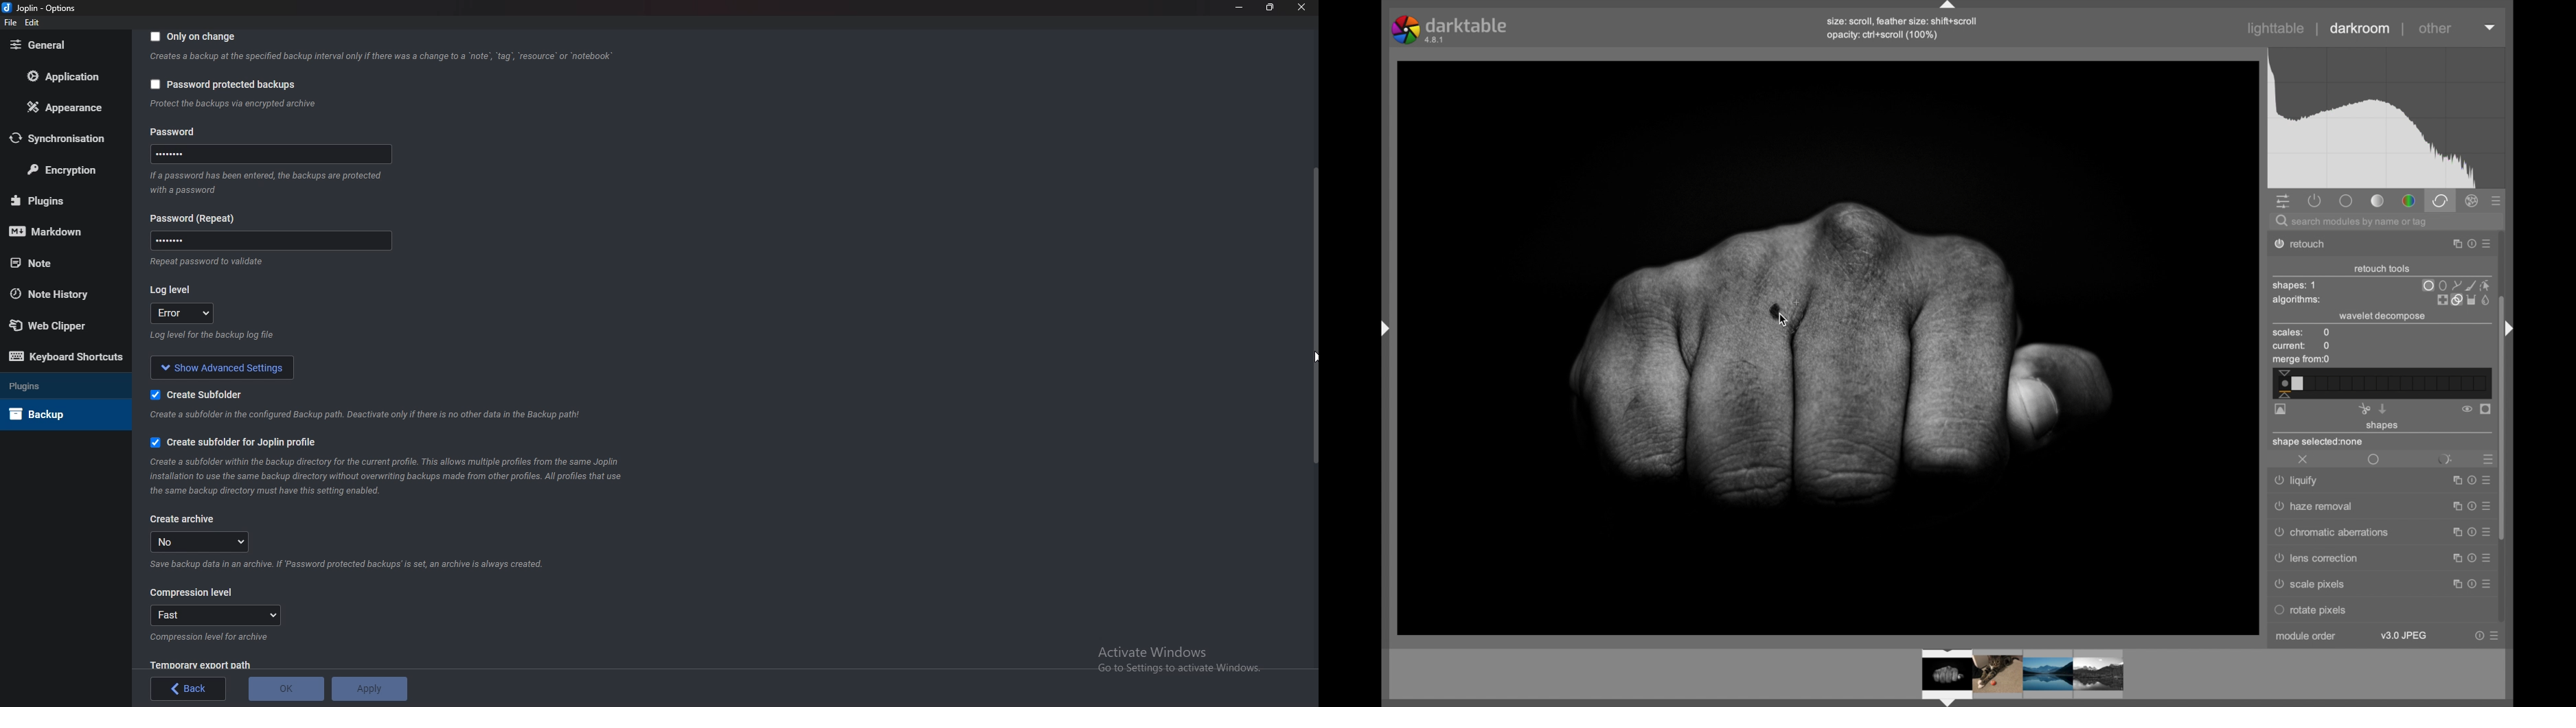  Describe the element at coordinates (2458, 285) in the screenshot. I see `draw mask options` at that location.